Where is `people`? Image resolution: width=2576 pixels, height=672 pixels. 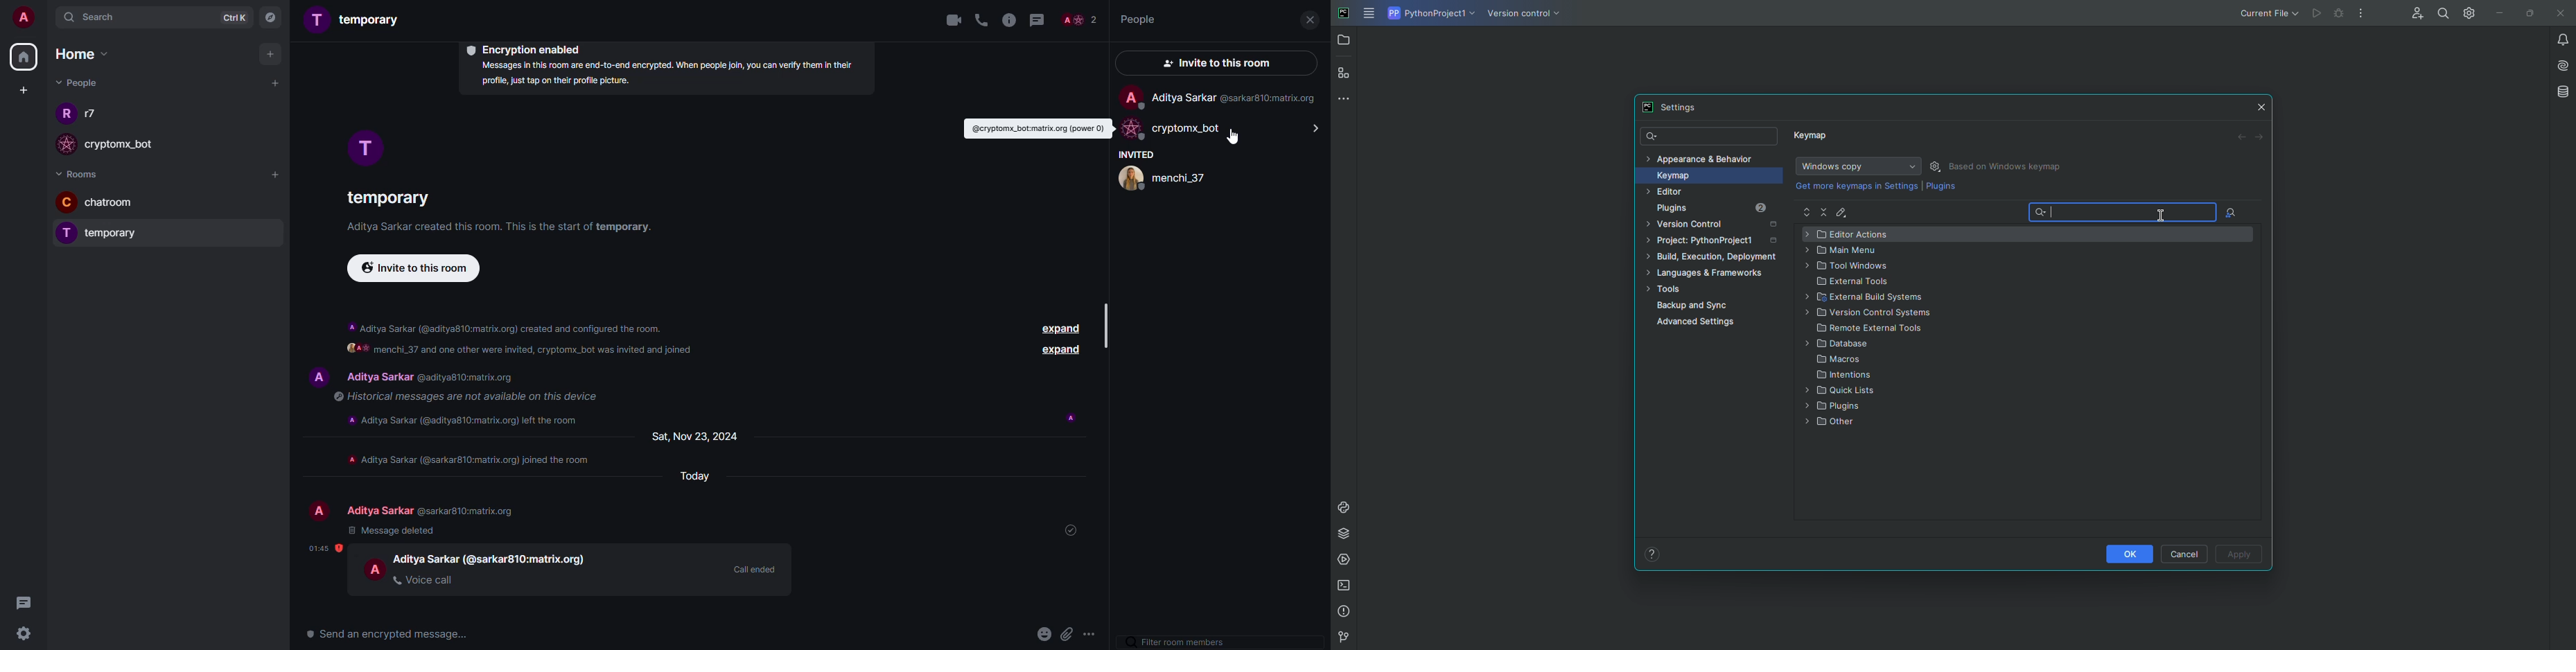 people is located at coordinates (435, 378).